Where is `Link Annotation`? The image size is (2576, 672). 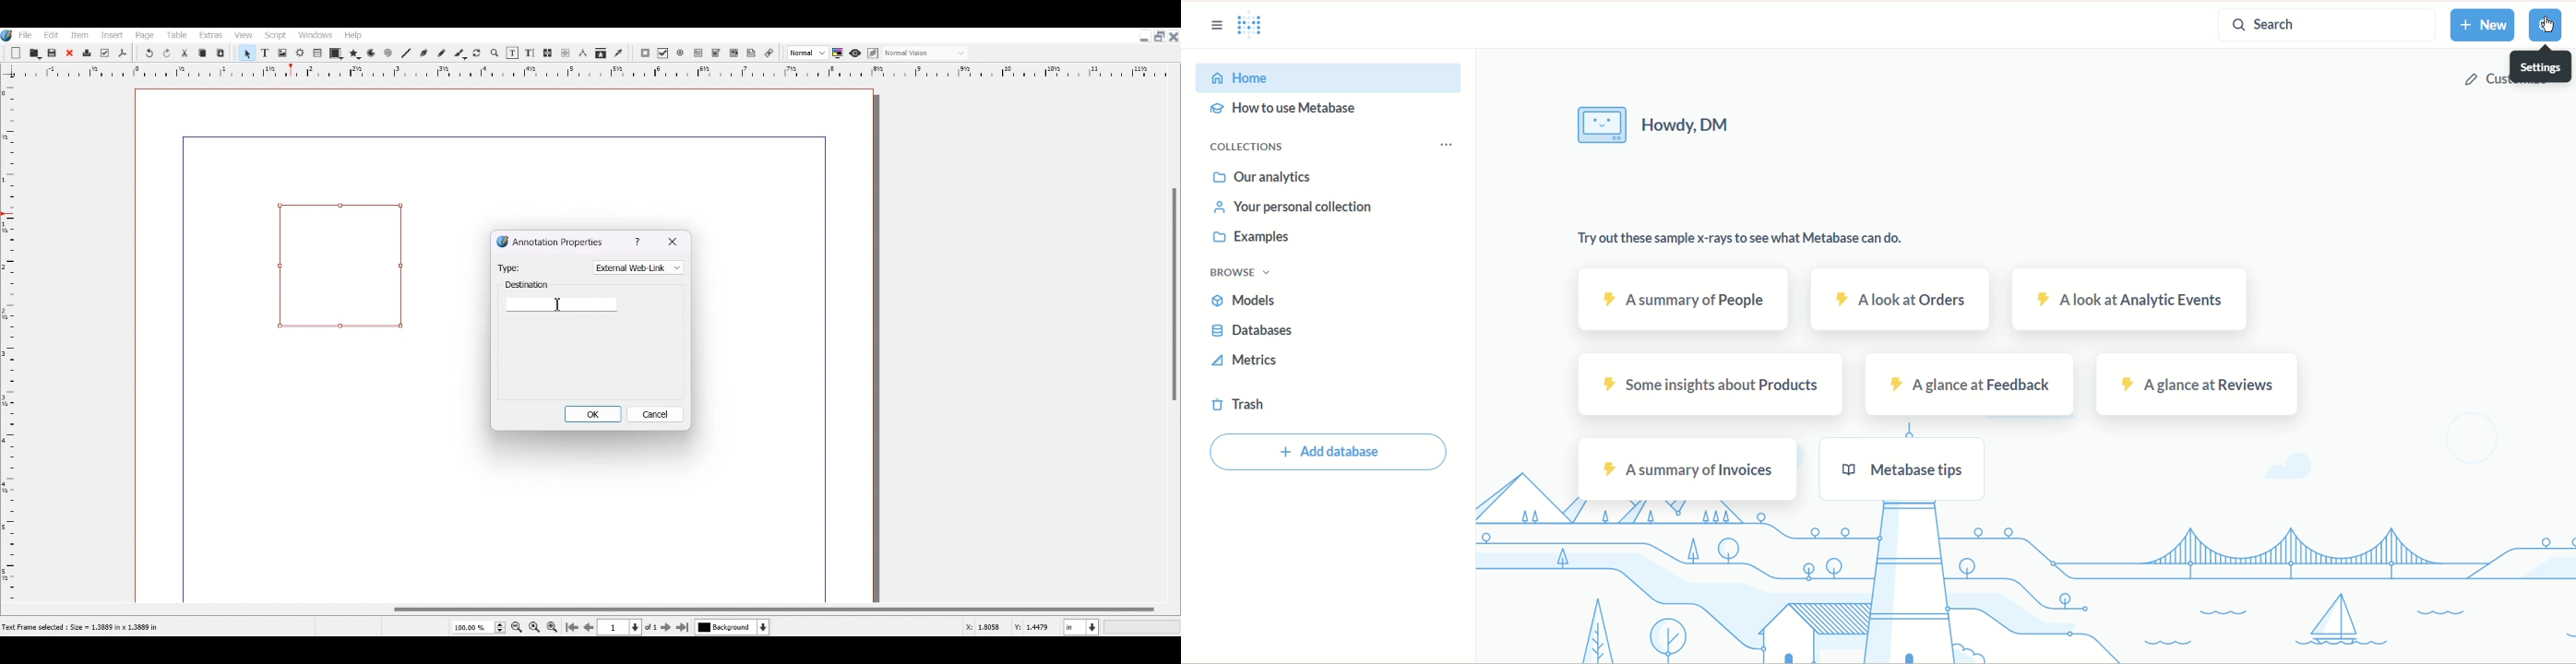 Link Annotation is located at coordinates (340, 265).